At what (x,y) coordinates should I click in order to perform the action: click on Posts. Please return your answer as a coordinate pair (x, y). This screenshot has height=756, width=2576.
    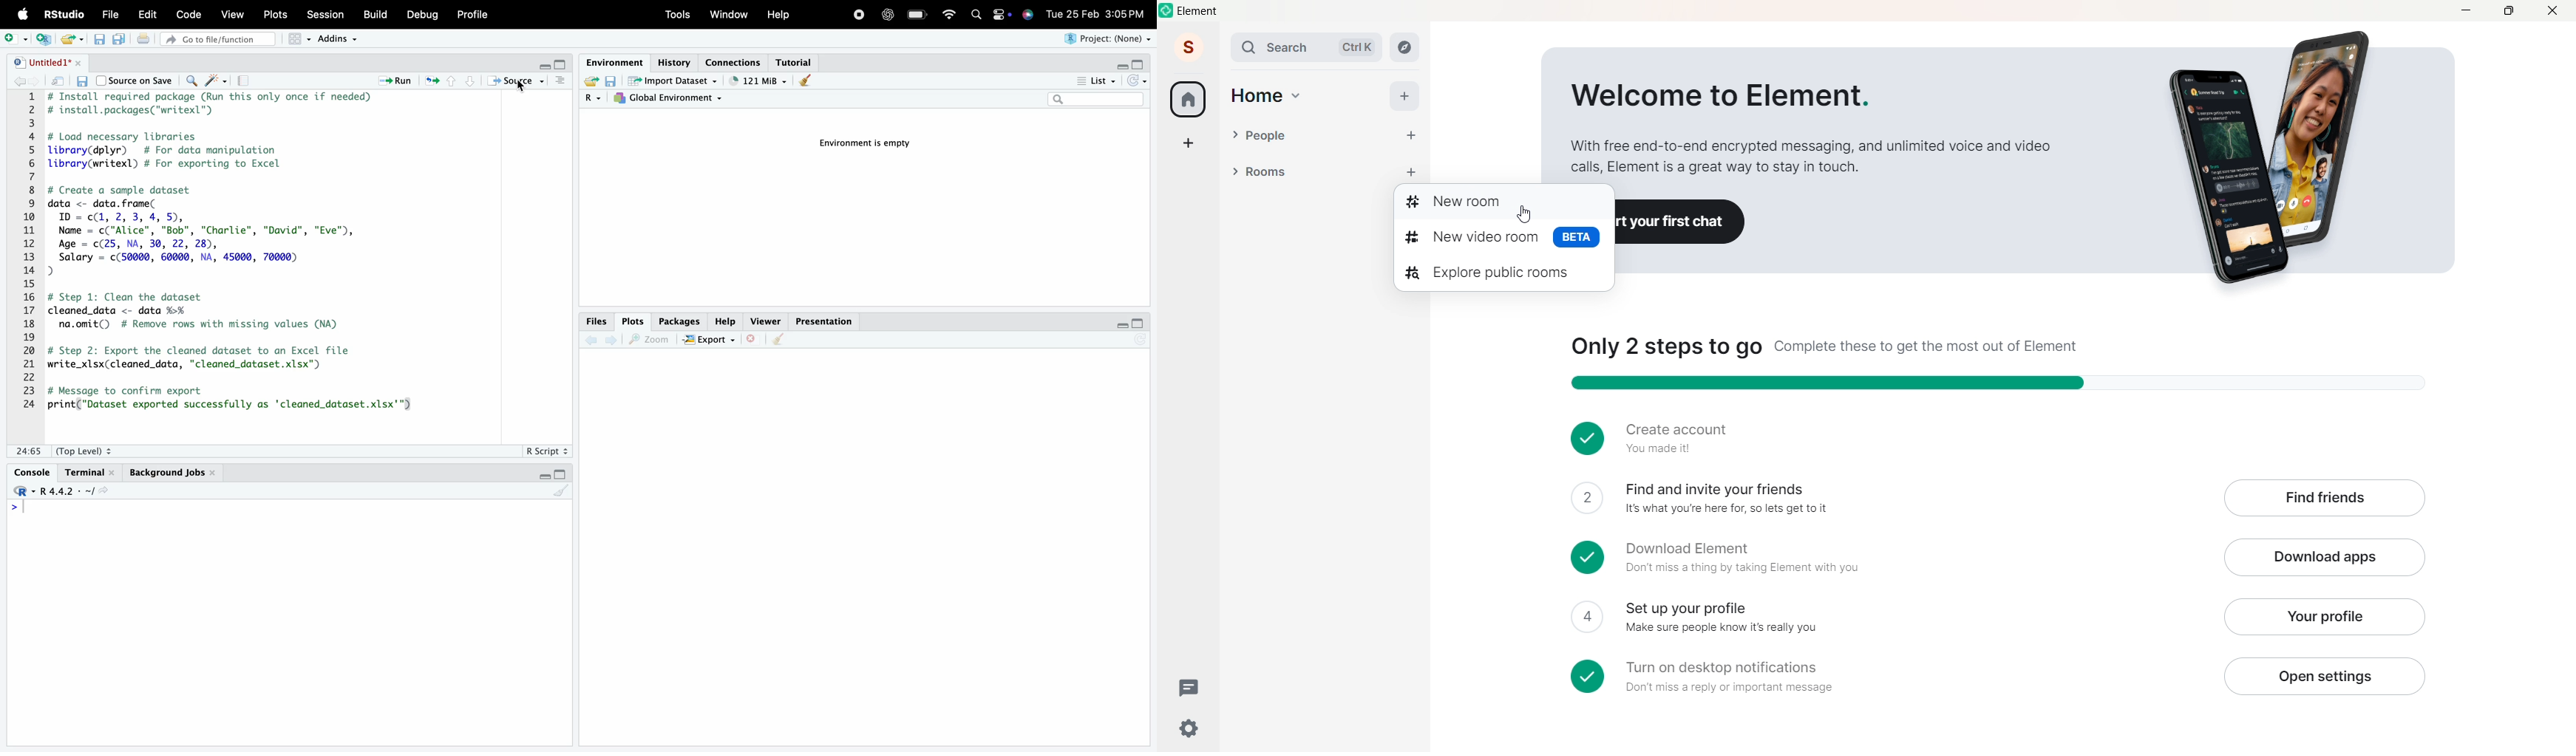
    Looking at the image, I should click on (276, 15).